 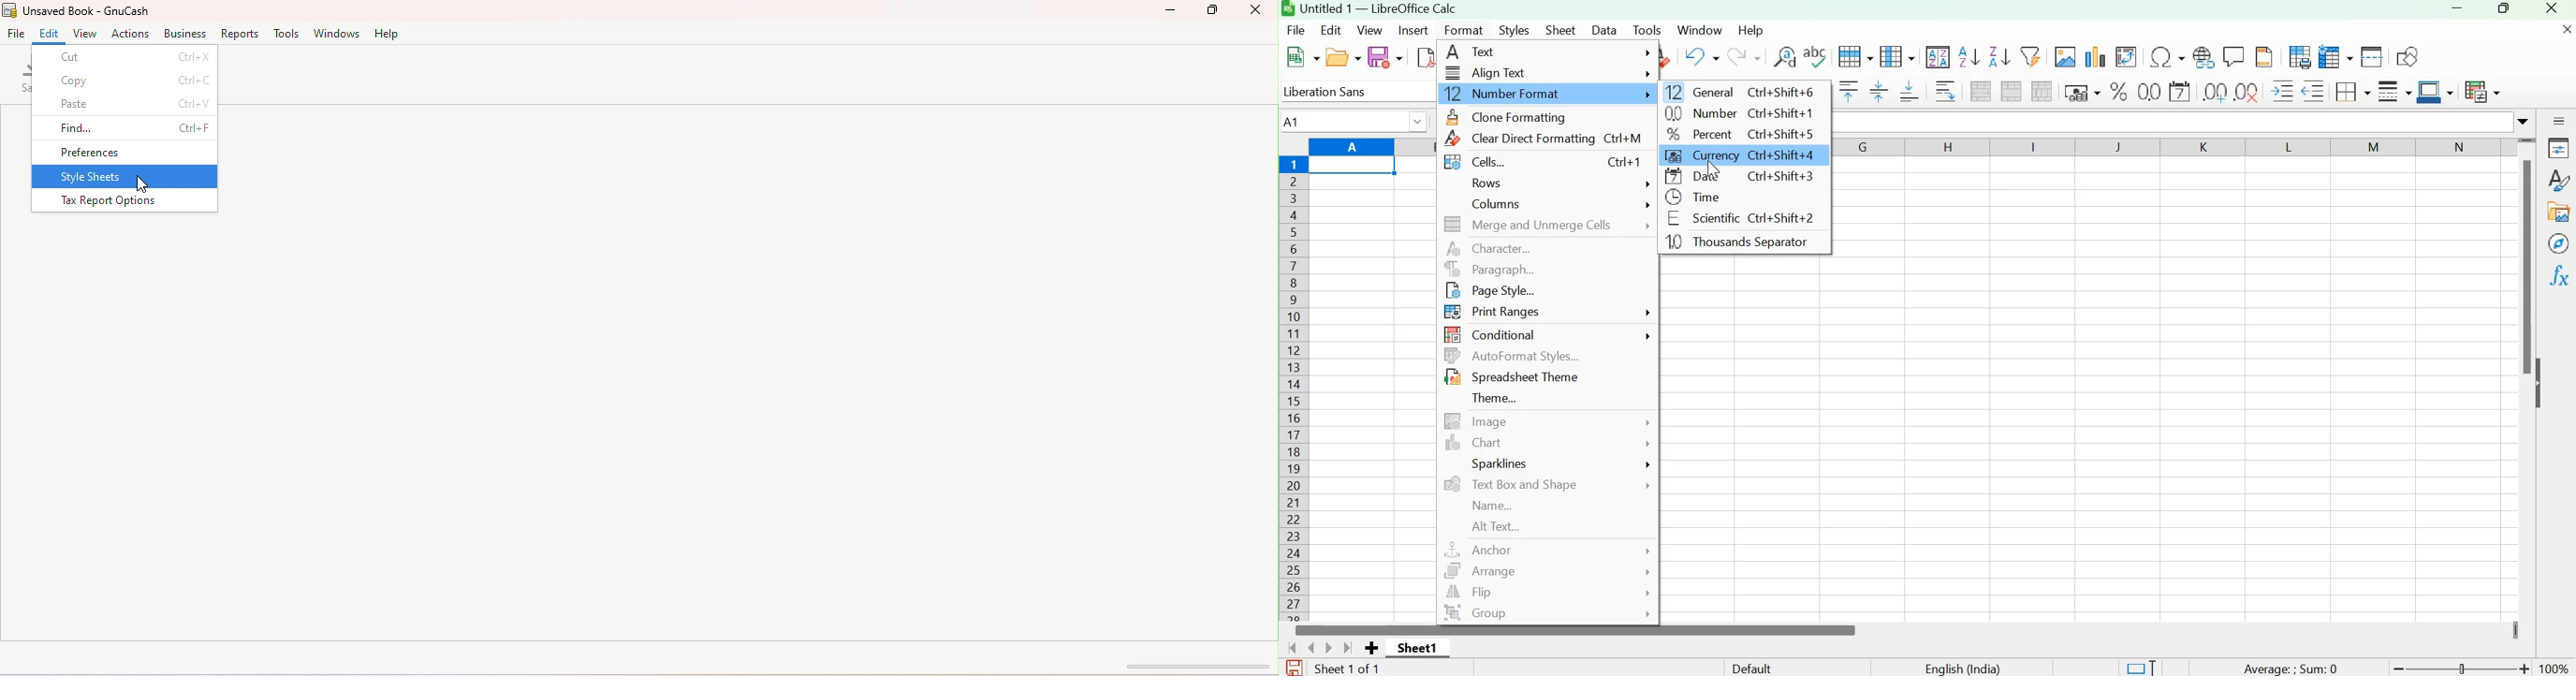 I want to click on Group, so click(x=1547, y=614).